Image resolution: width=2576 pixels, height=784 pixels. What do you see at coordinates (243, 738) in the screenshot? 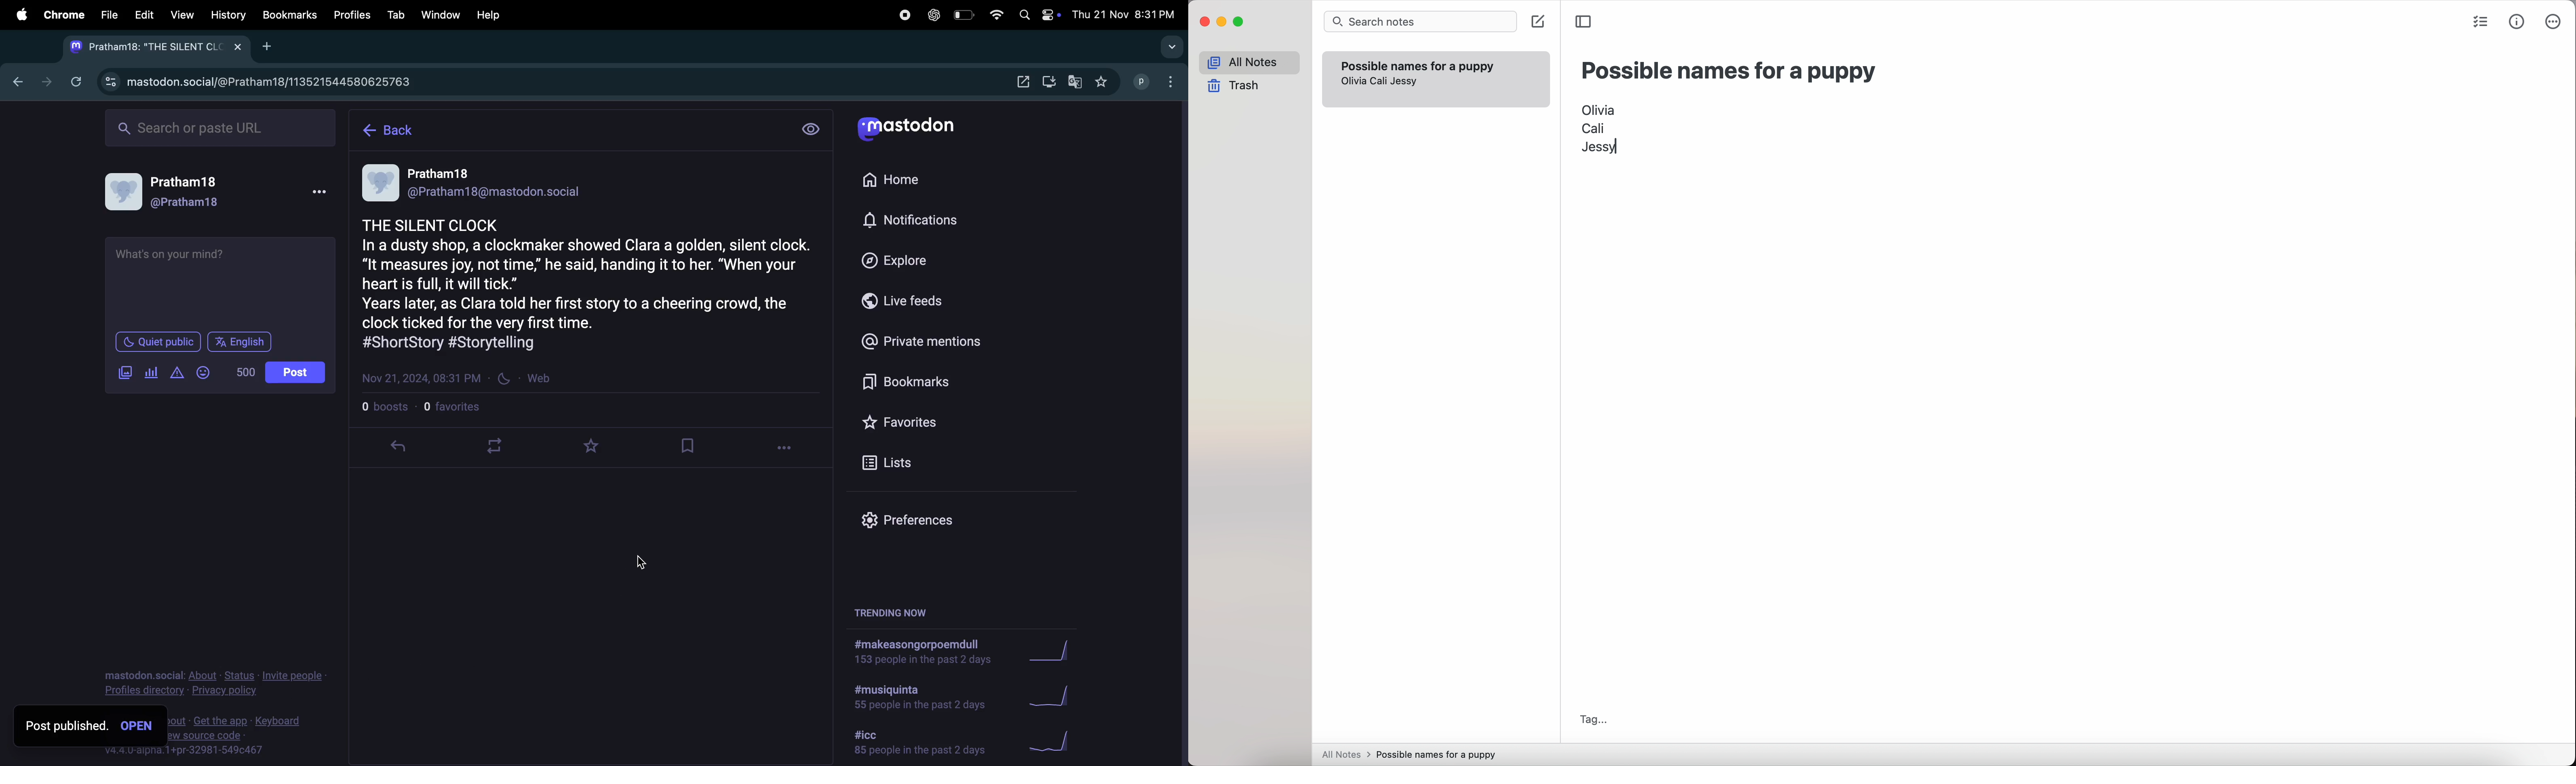
I see `source code` at bounding box center [243, 738].